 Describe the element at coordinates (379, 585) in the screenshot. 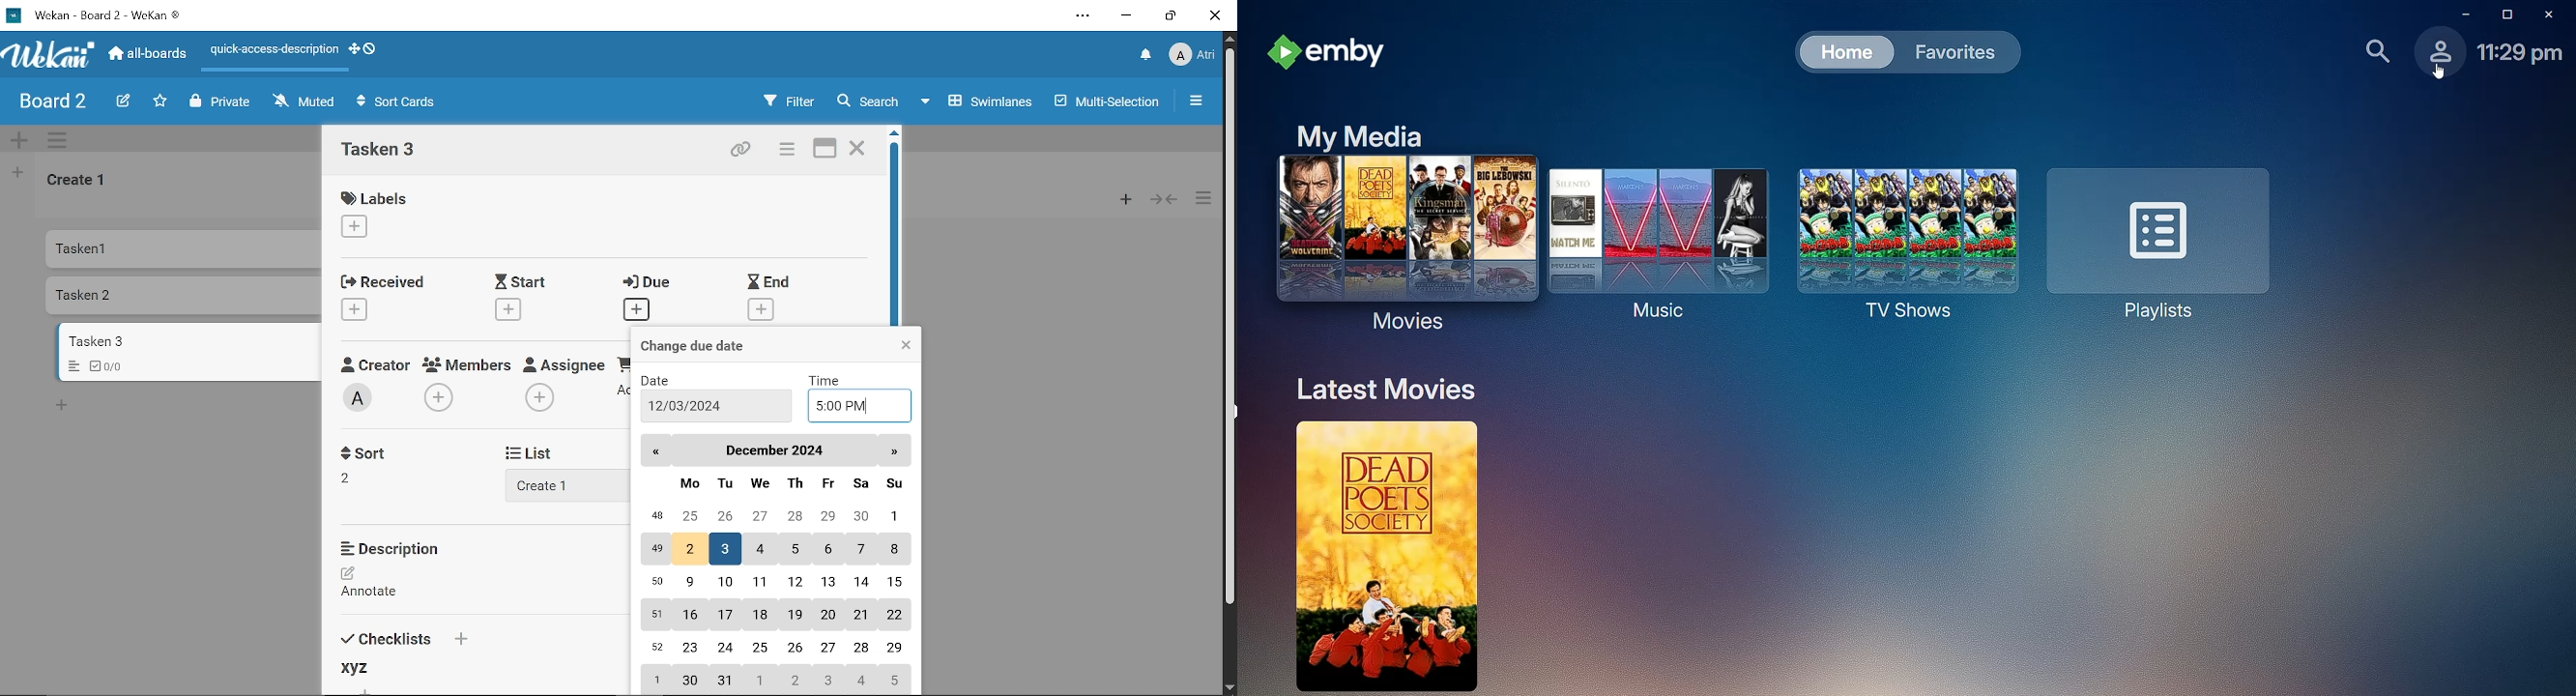

I see `Add description` at that location.